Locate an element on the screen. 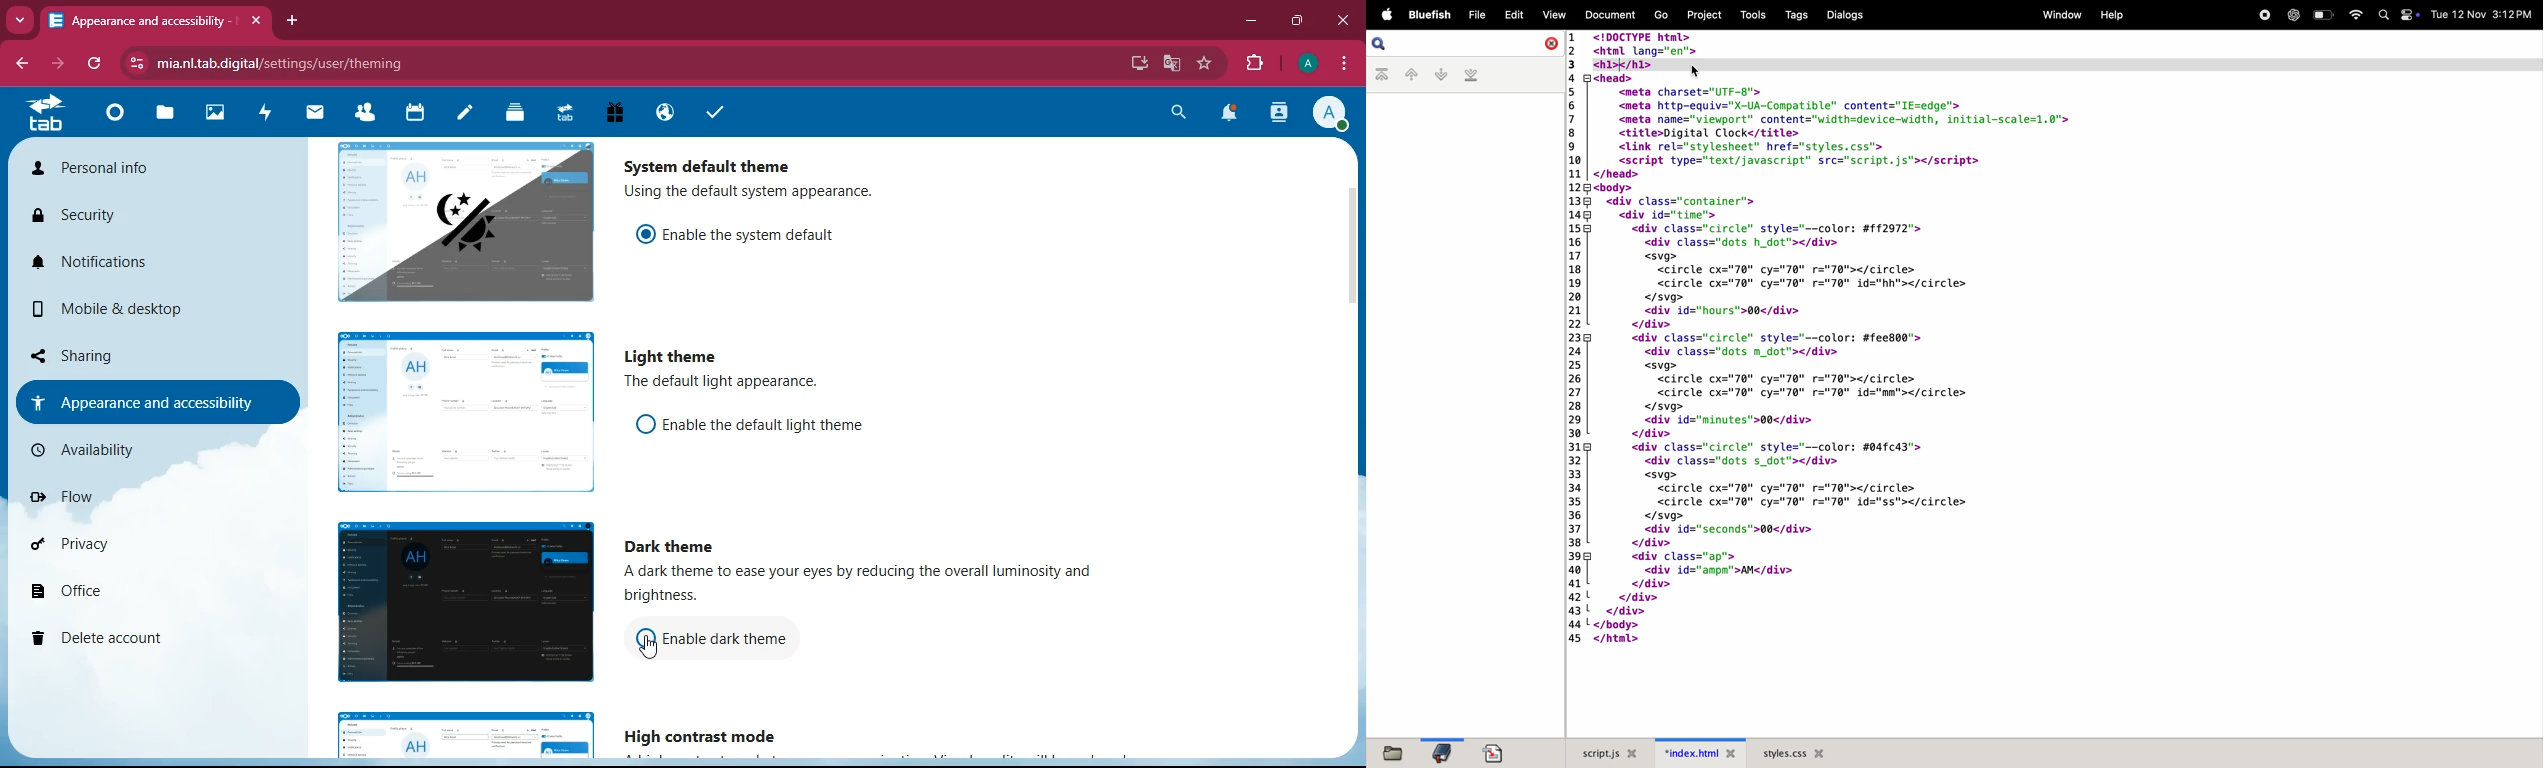  menu is located at coordinates (1345, 64).